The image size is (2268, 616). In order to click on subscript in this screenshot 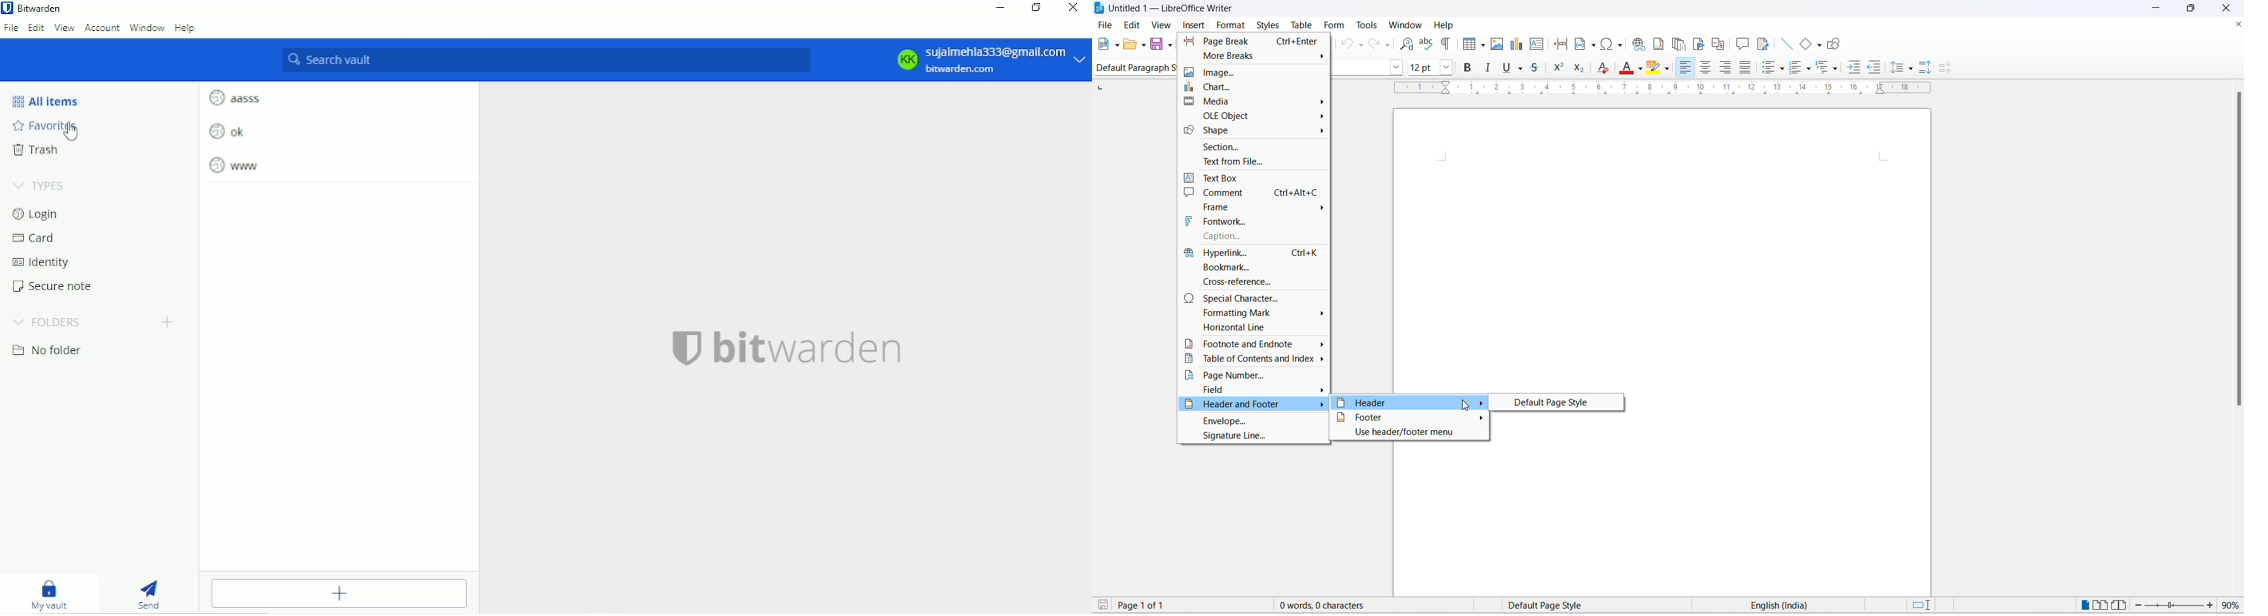, I will do `click(1584, 69)`.